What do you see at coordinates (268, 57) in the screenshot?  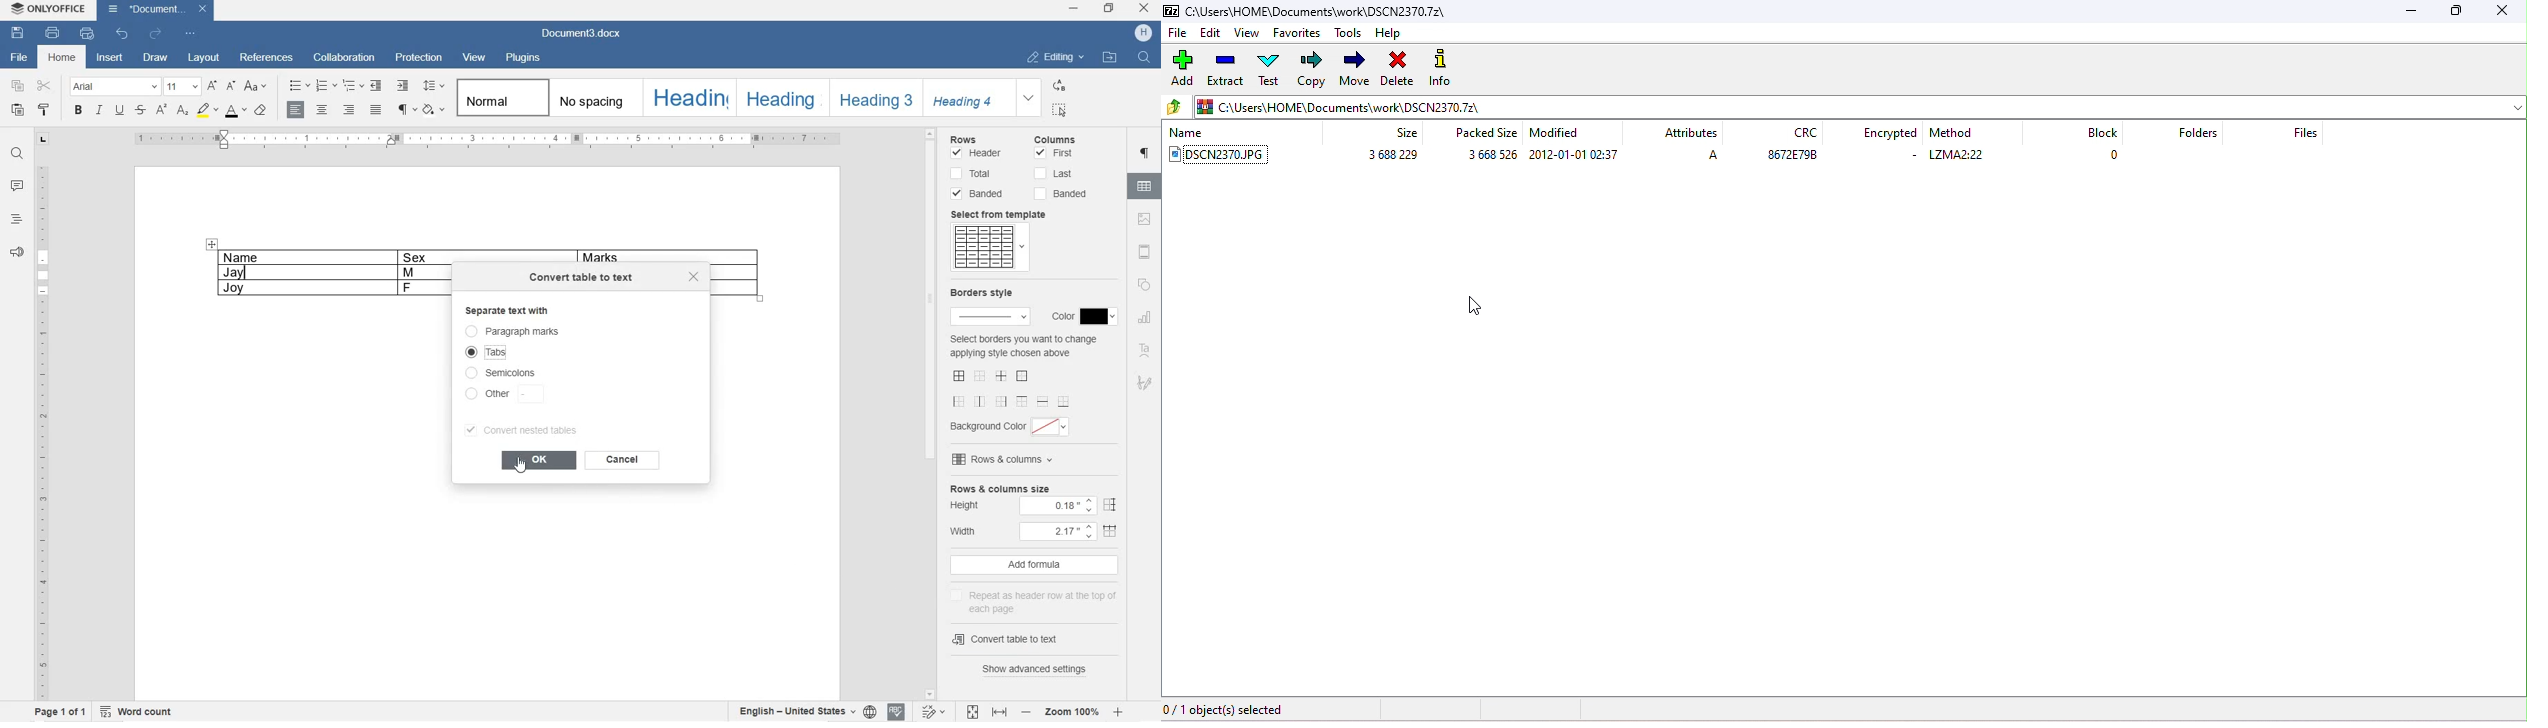 I see `REFERENCES` at bounding box center [268, 57].